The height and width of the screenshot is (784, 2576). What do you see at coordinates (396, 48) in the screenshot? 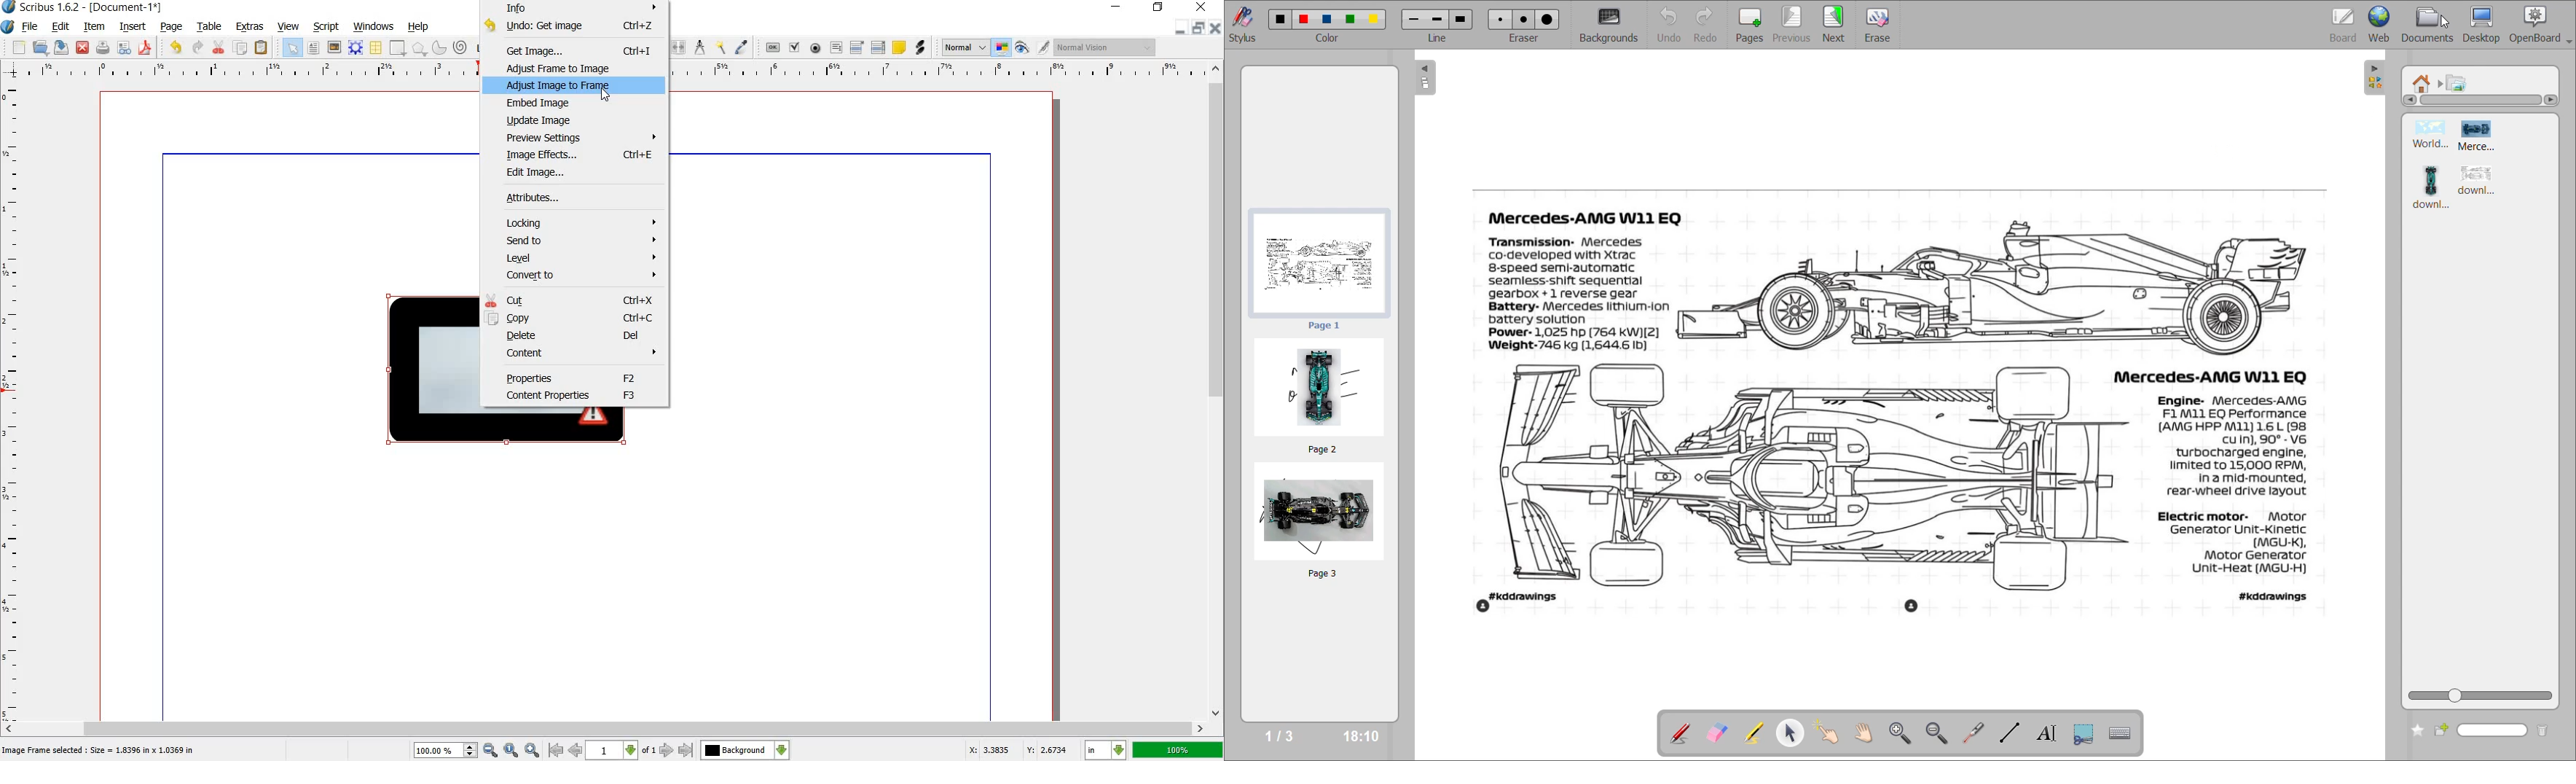
I see `shape` at bounding box center [396, 48].